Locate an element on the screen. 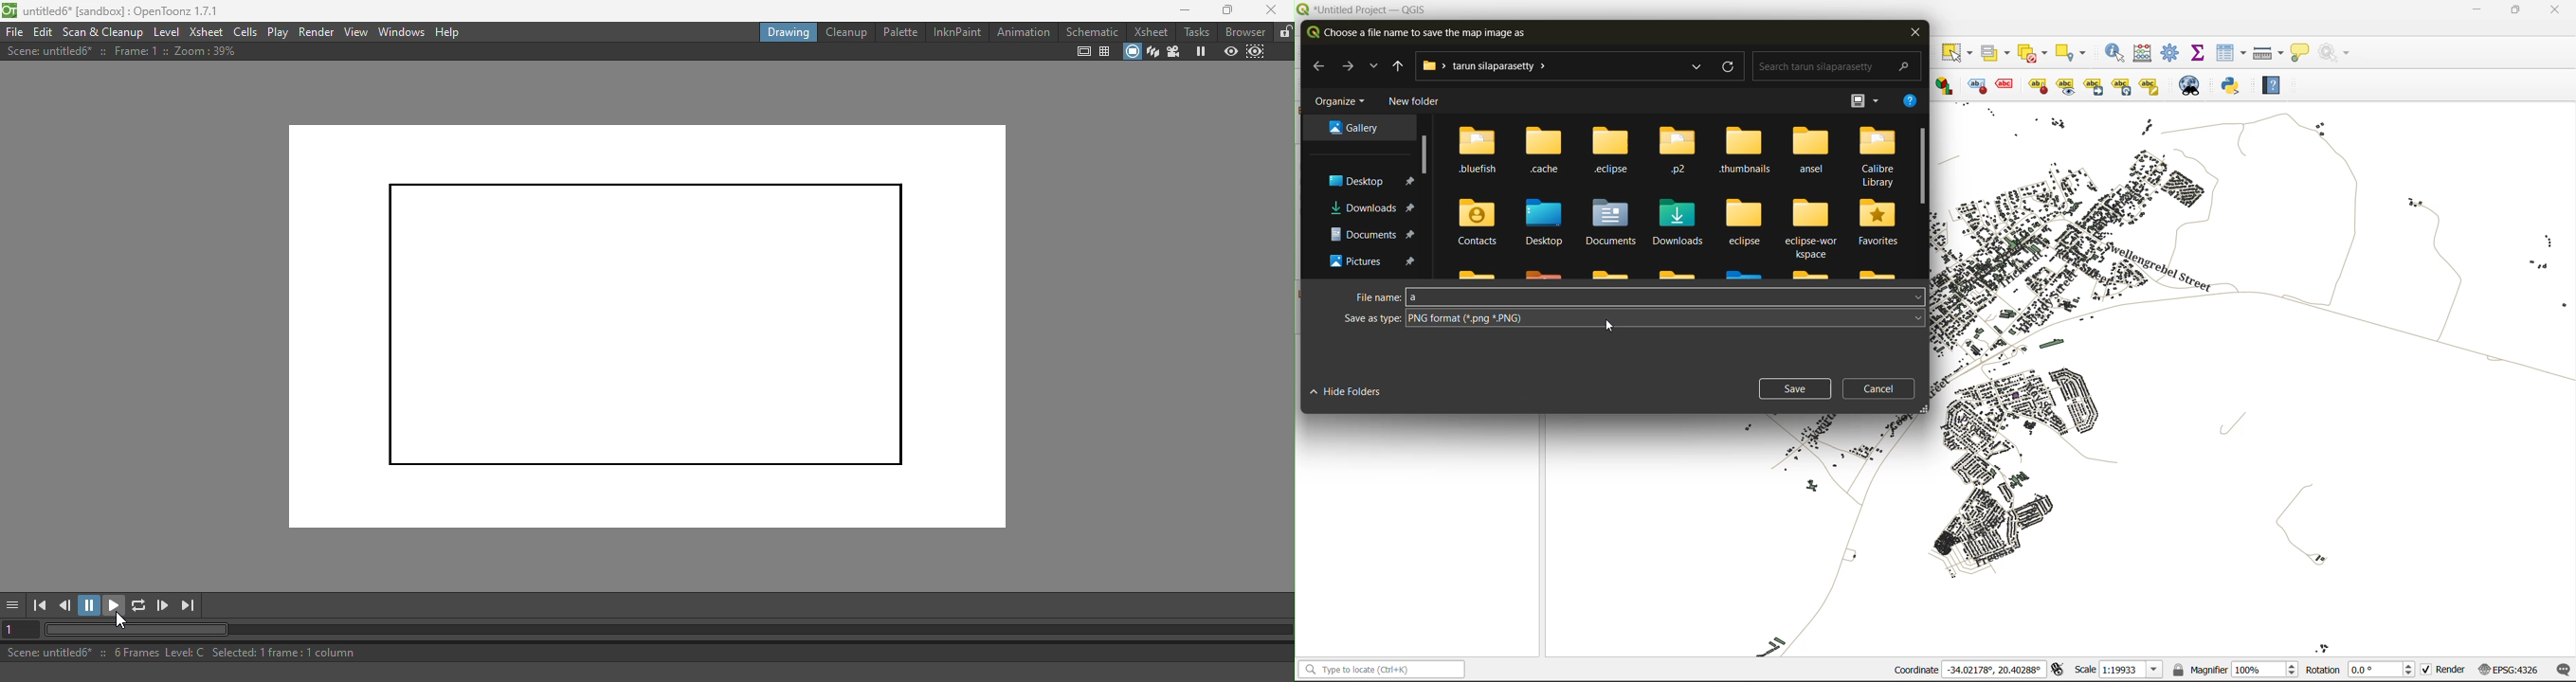 Image resolution: width=2576 pixels, height=700 pixels. save as type is located at coordinates (1632, 320).